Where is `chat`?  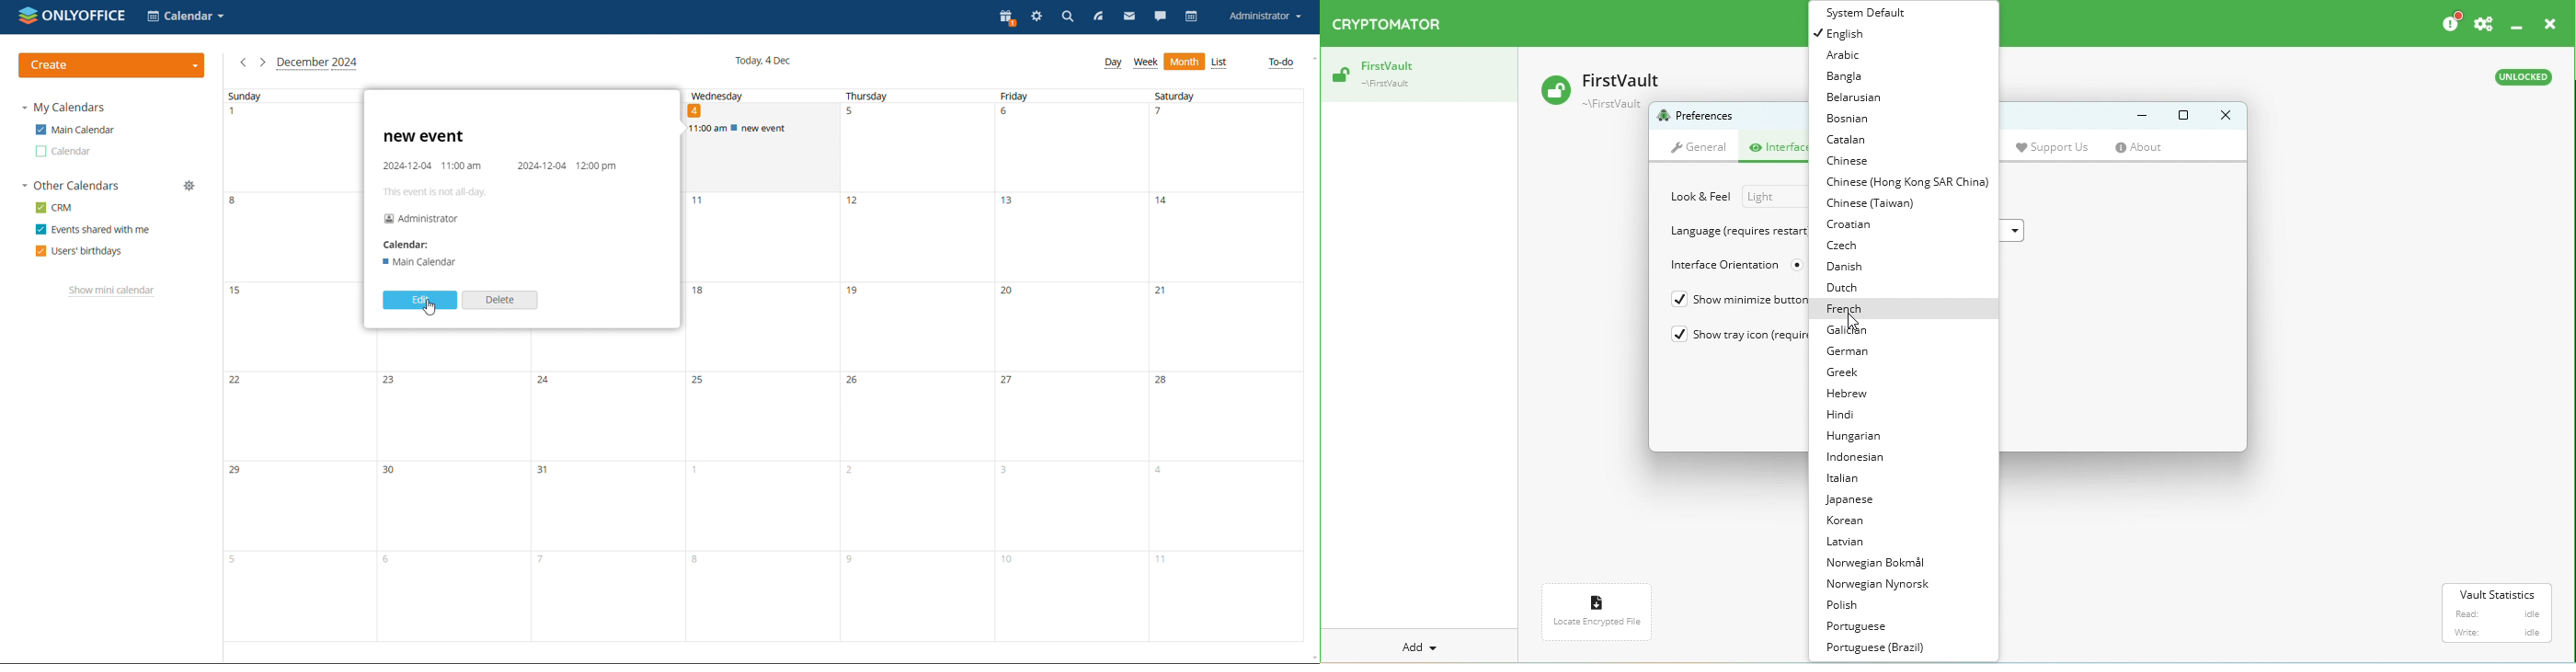
chat is located at coordinates (1161, 18).